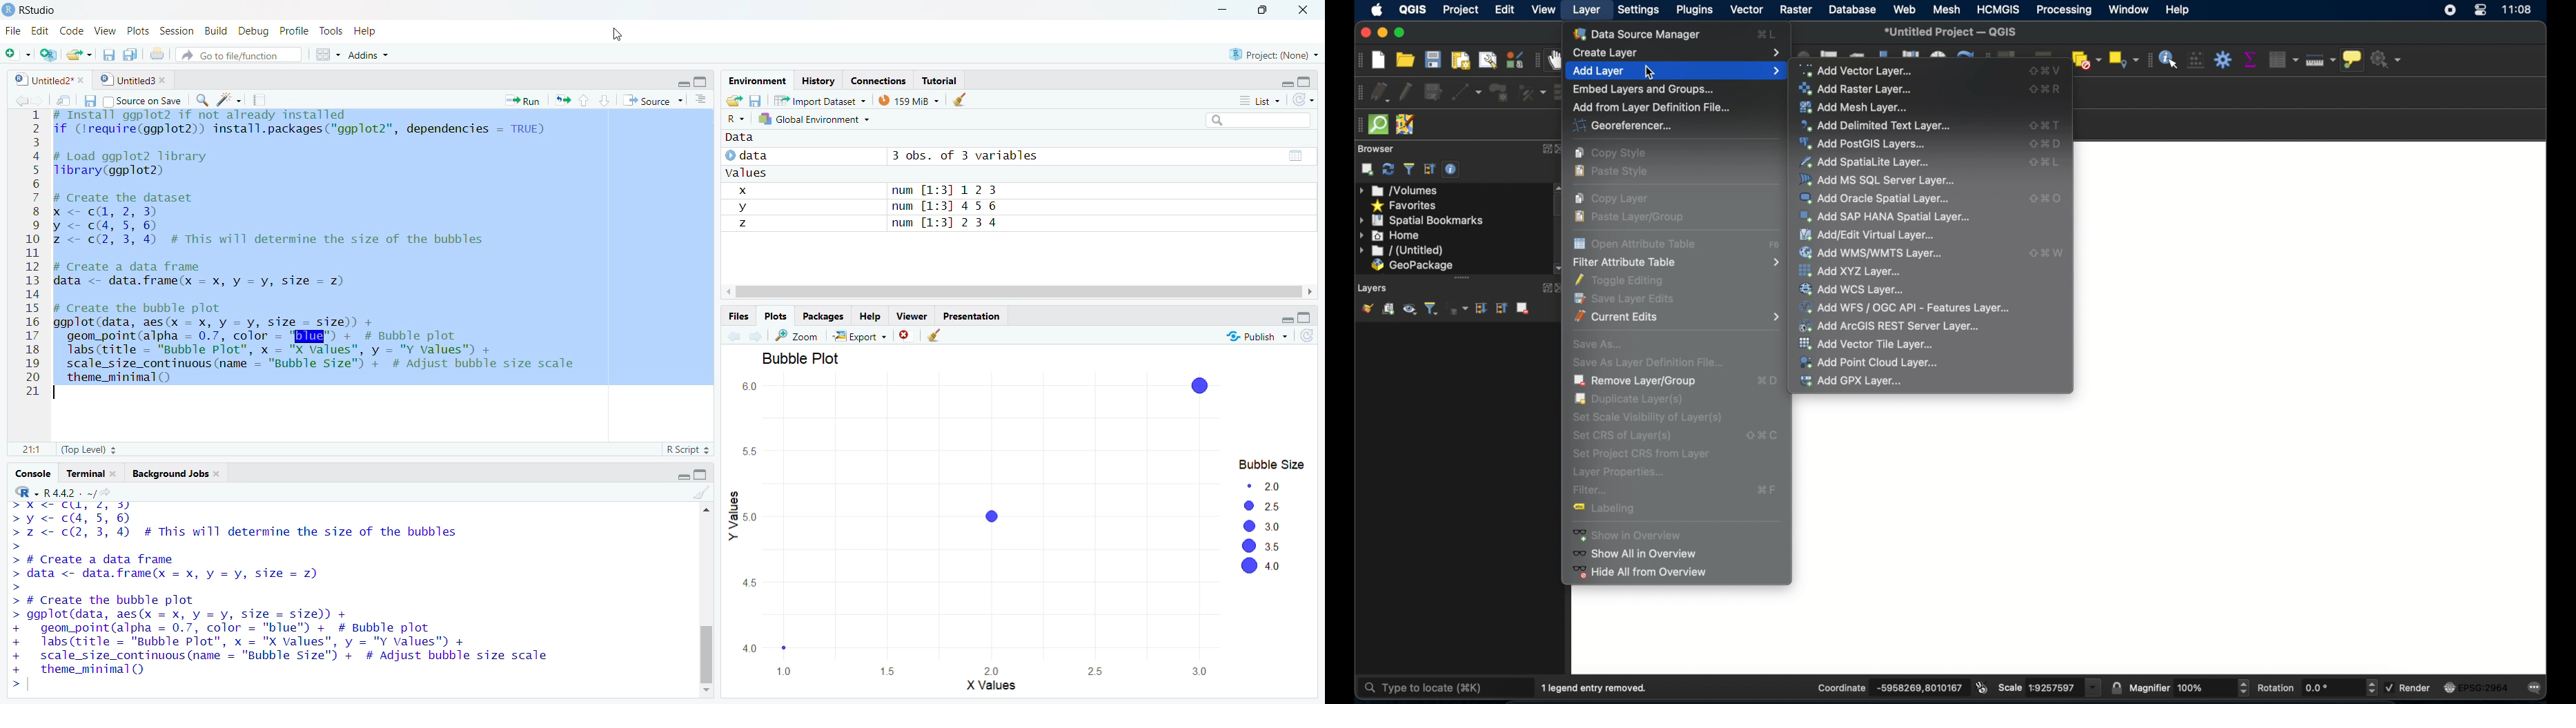 This screenshot has width=2576, height=728. Describe the element at coordinates (738, 315) in the screenshot. I see `Files` at that location.